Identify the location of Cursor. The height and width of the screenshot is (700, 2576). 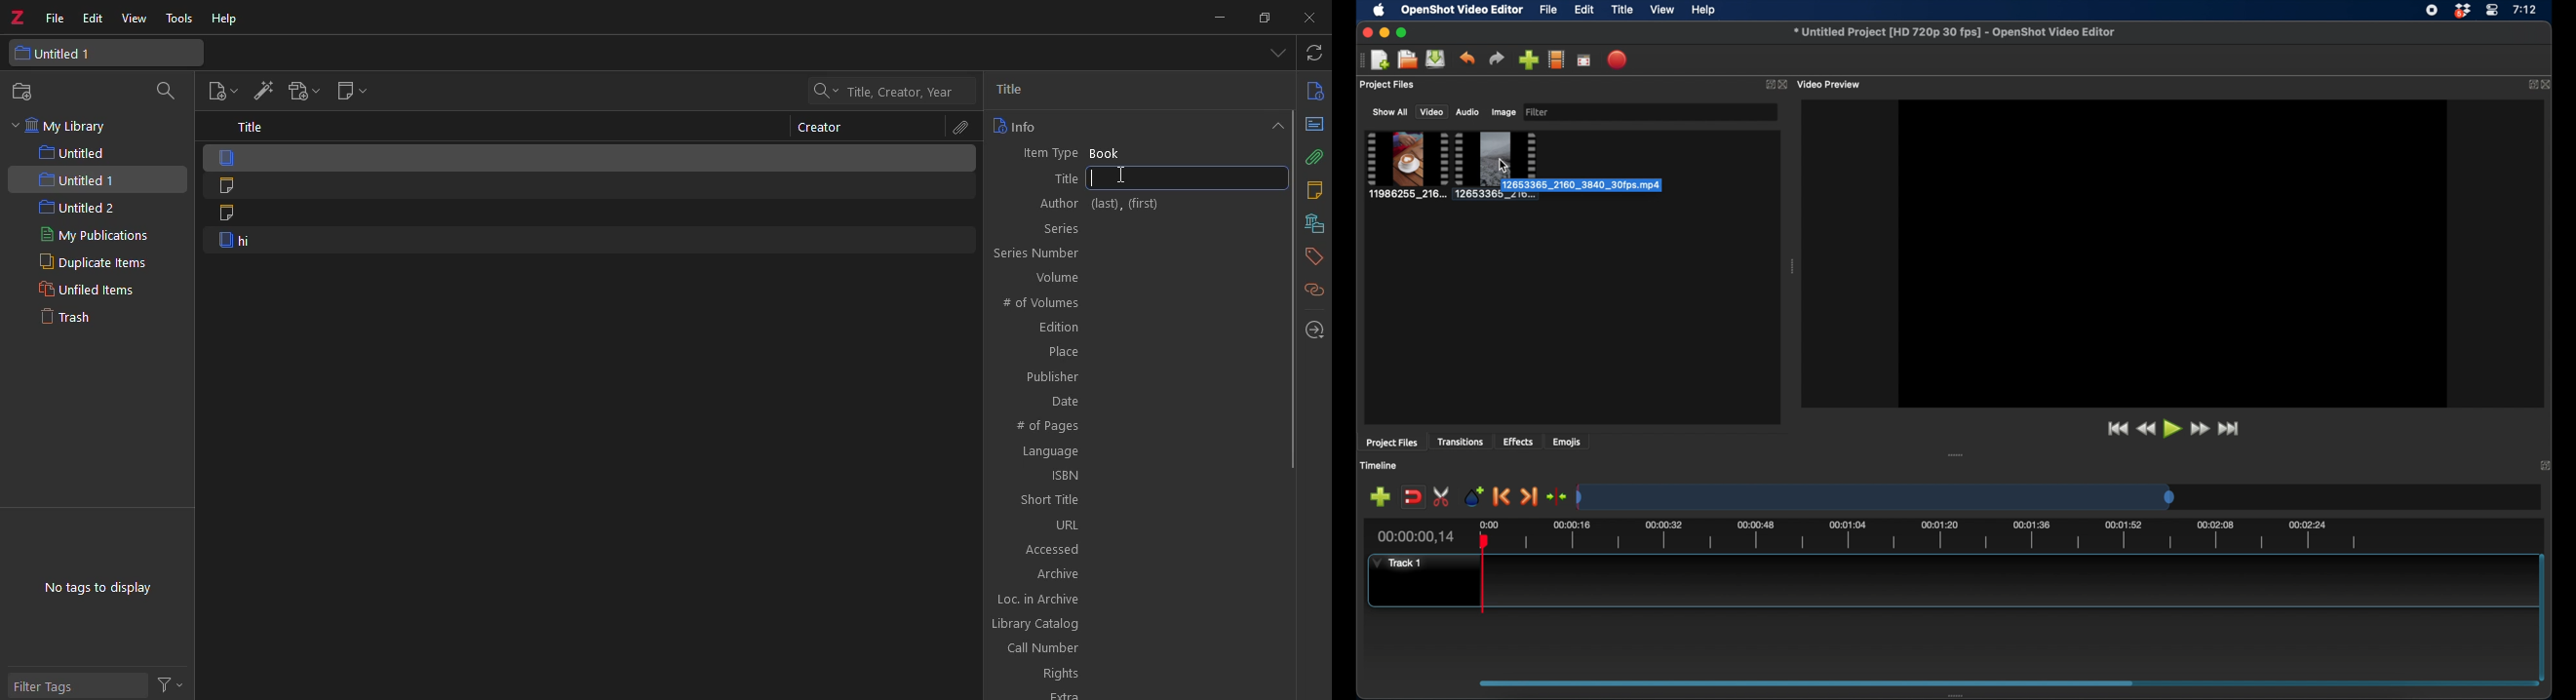
(1504, 165).